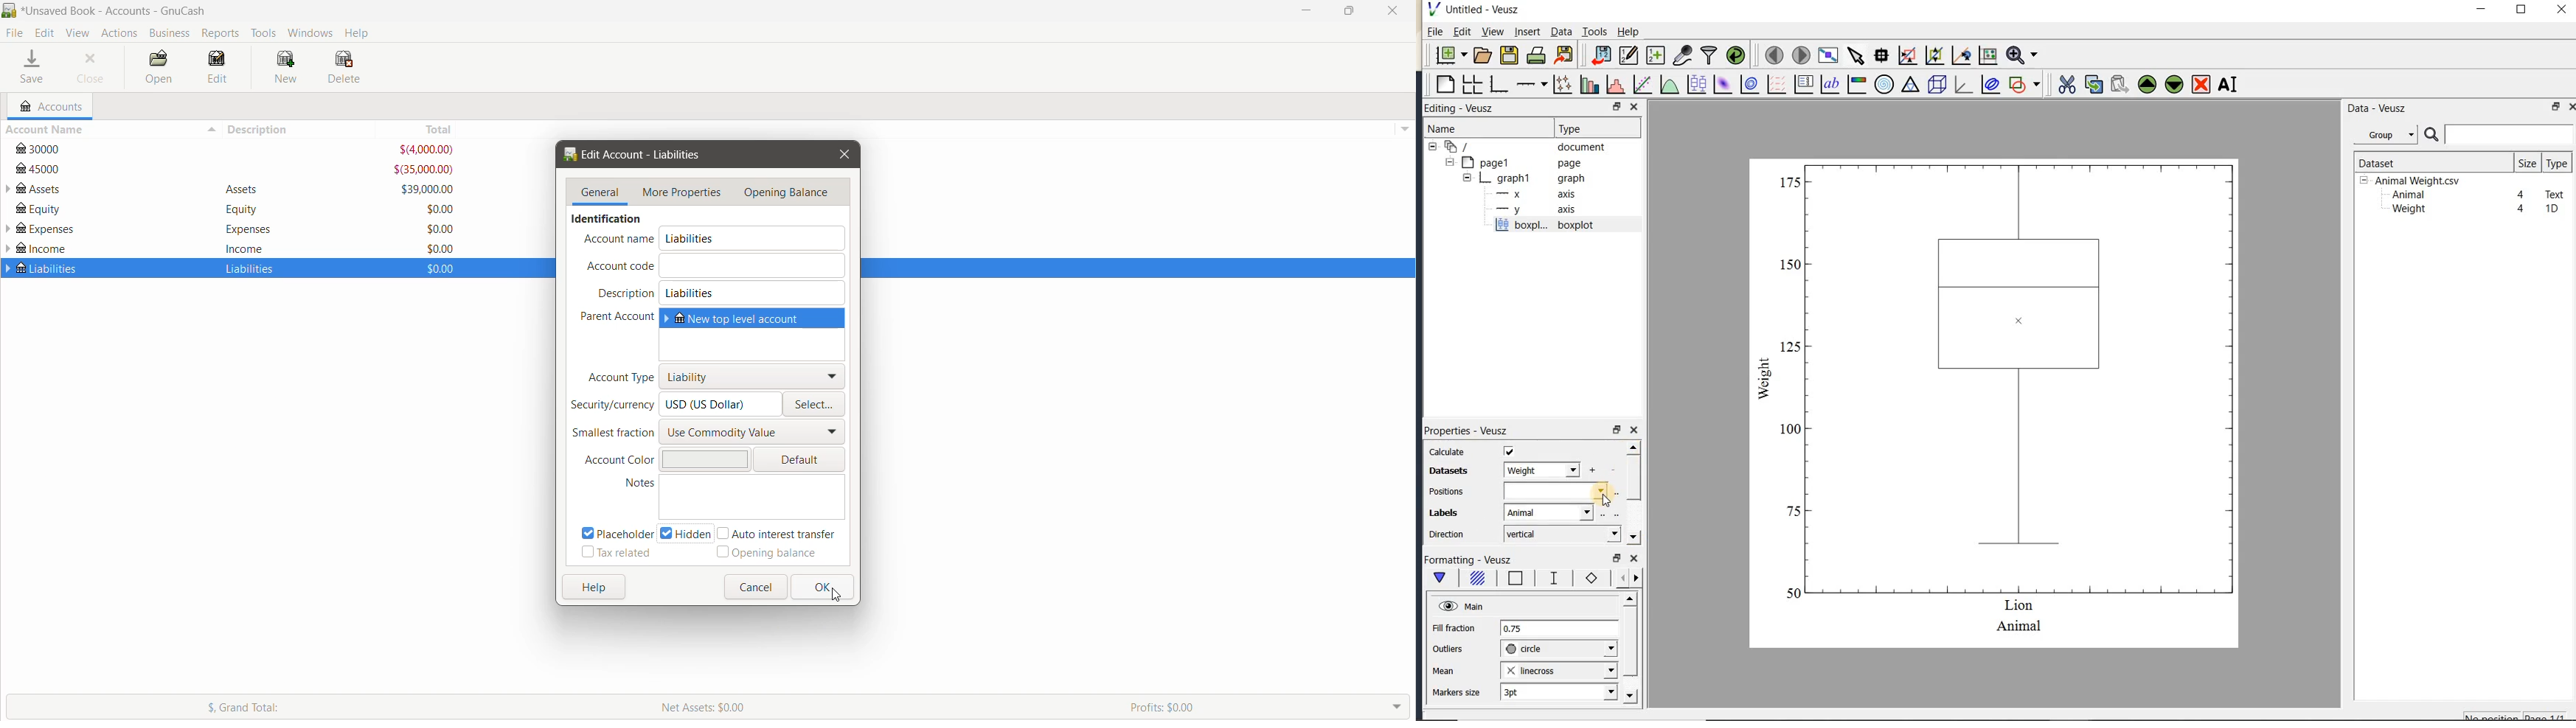 The width and height of the screenshot is (2576, 728). What do you see at coordinates (2552, 209) in the screenshot?
I see `1D` at bounding box center [2552, 209].